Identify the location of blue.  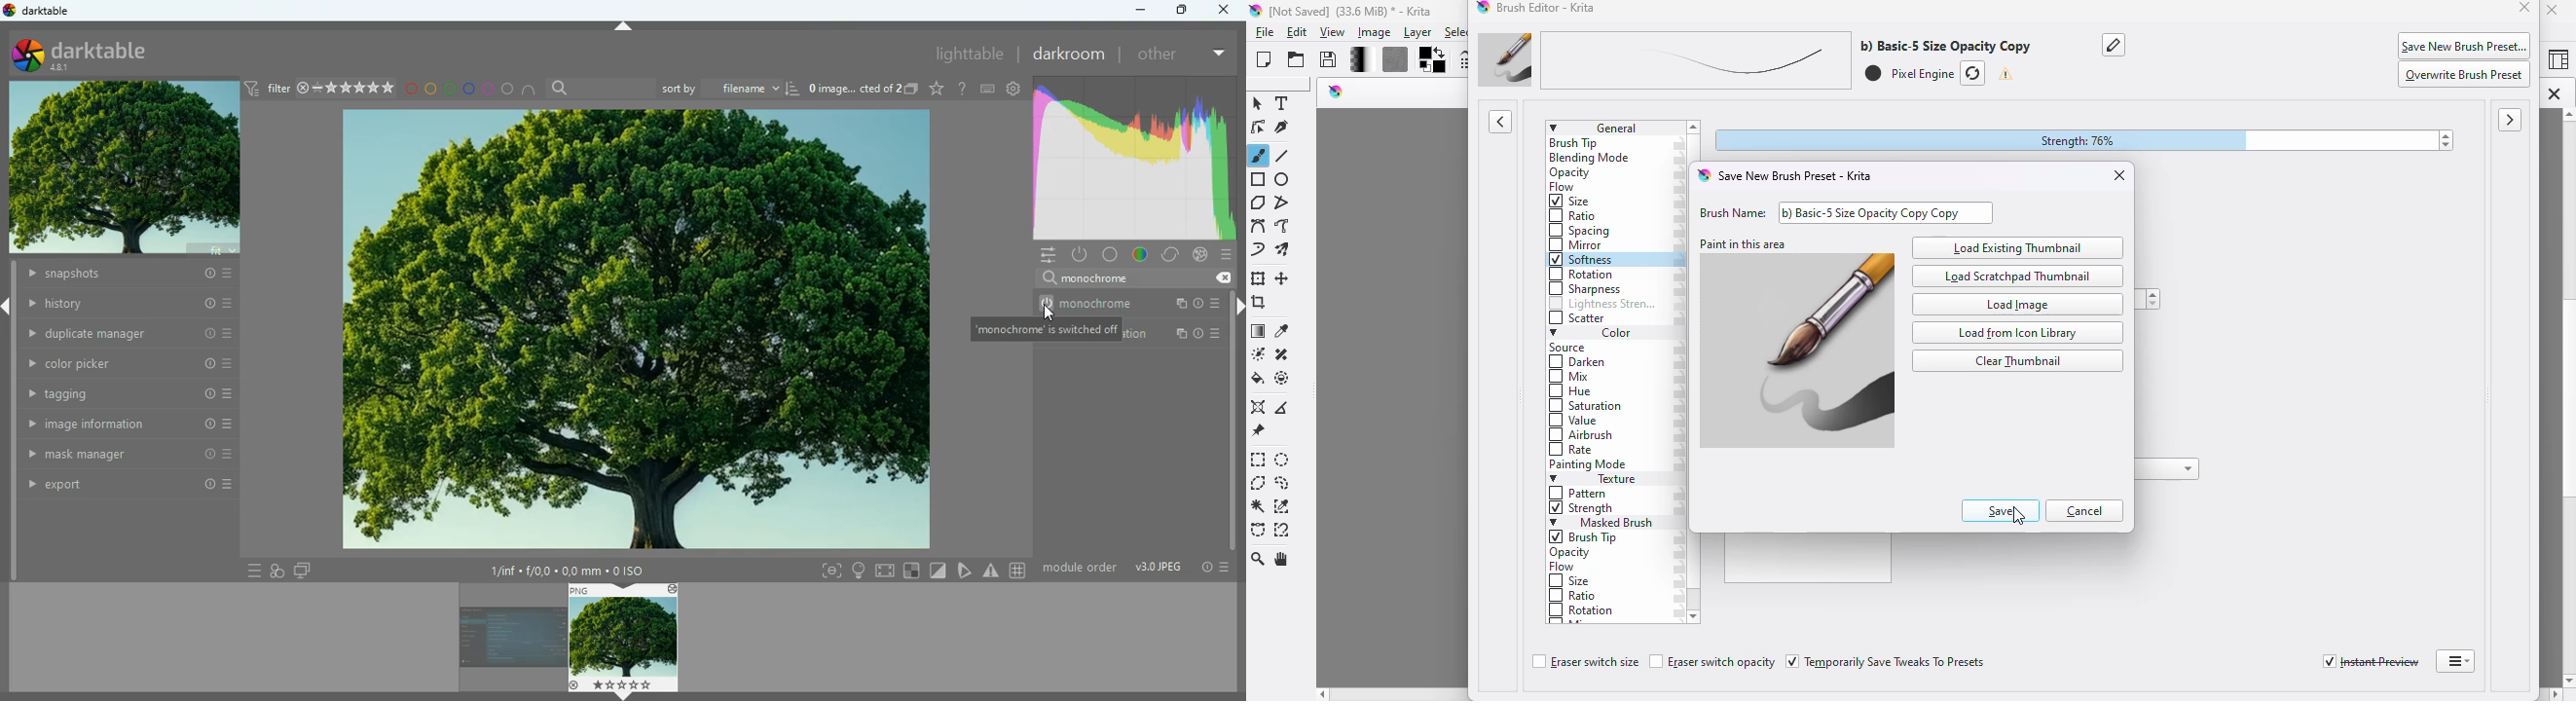
(472, 90).